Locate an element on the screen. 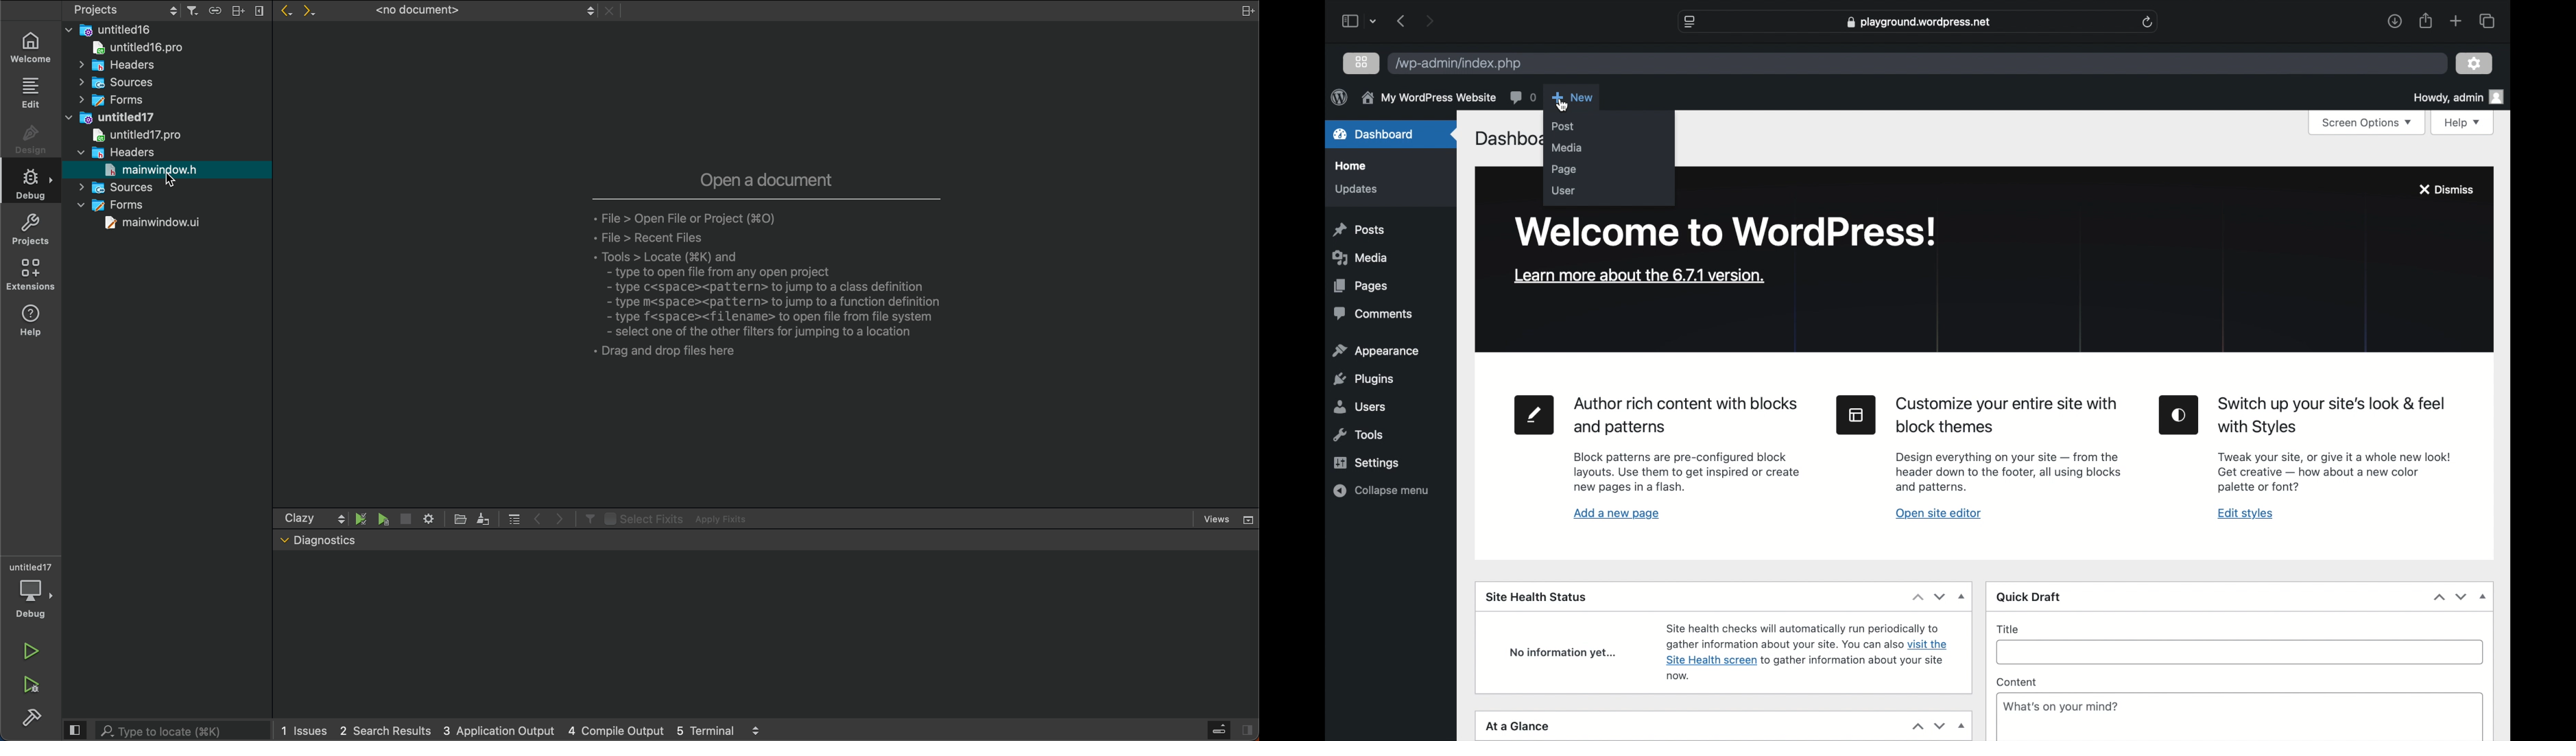 The width and height of the screenshot is (2576, 756). title input is located at coordinates (2239, 652).